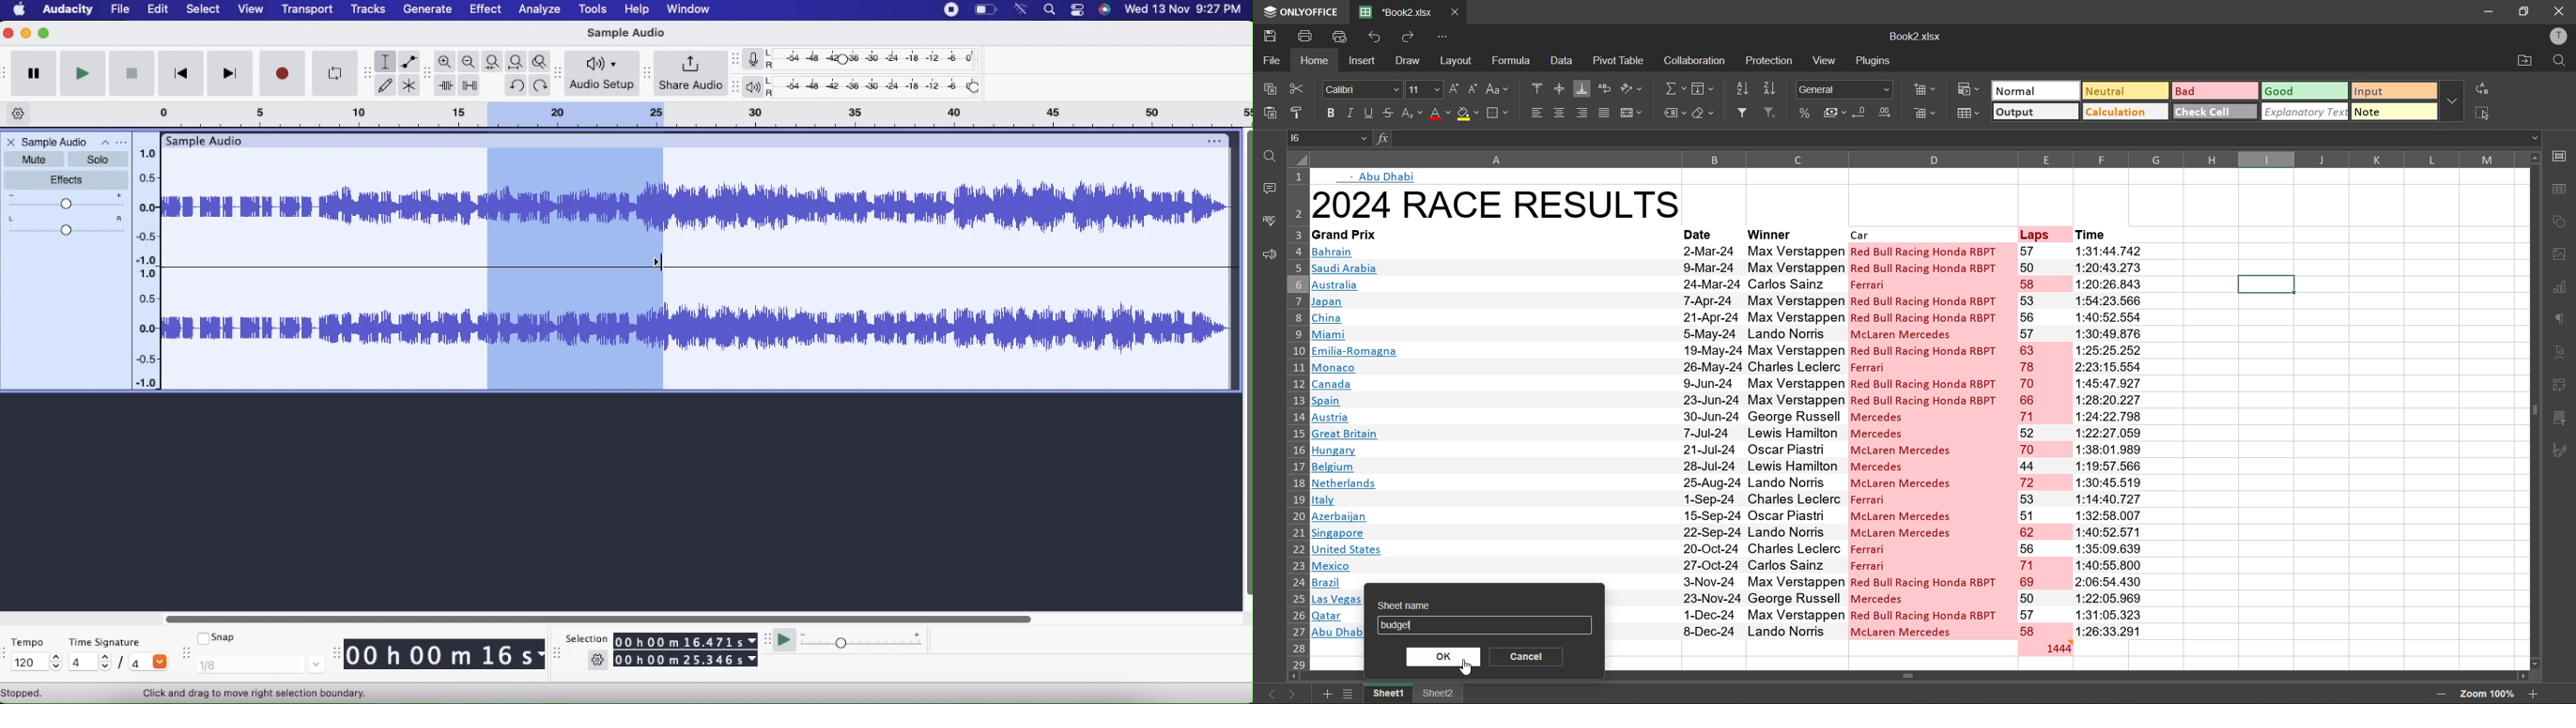 Image resolution: width=2576 pixels, height=728 pixels. What do you see at coordinates (409, 62) in the screenshot?
I see `Envelope Tool` at bounding box center [409, 62].